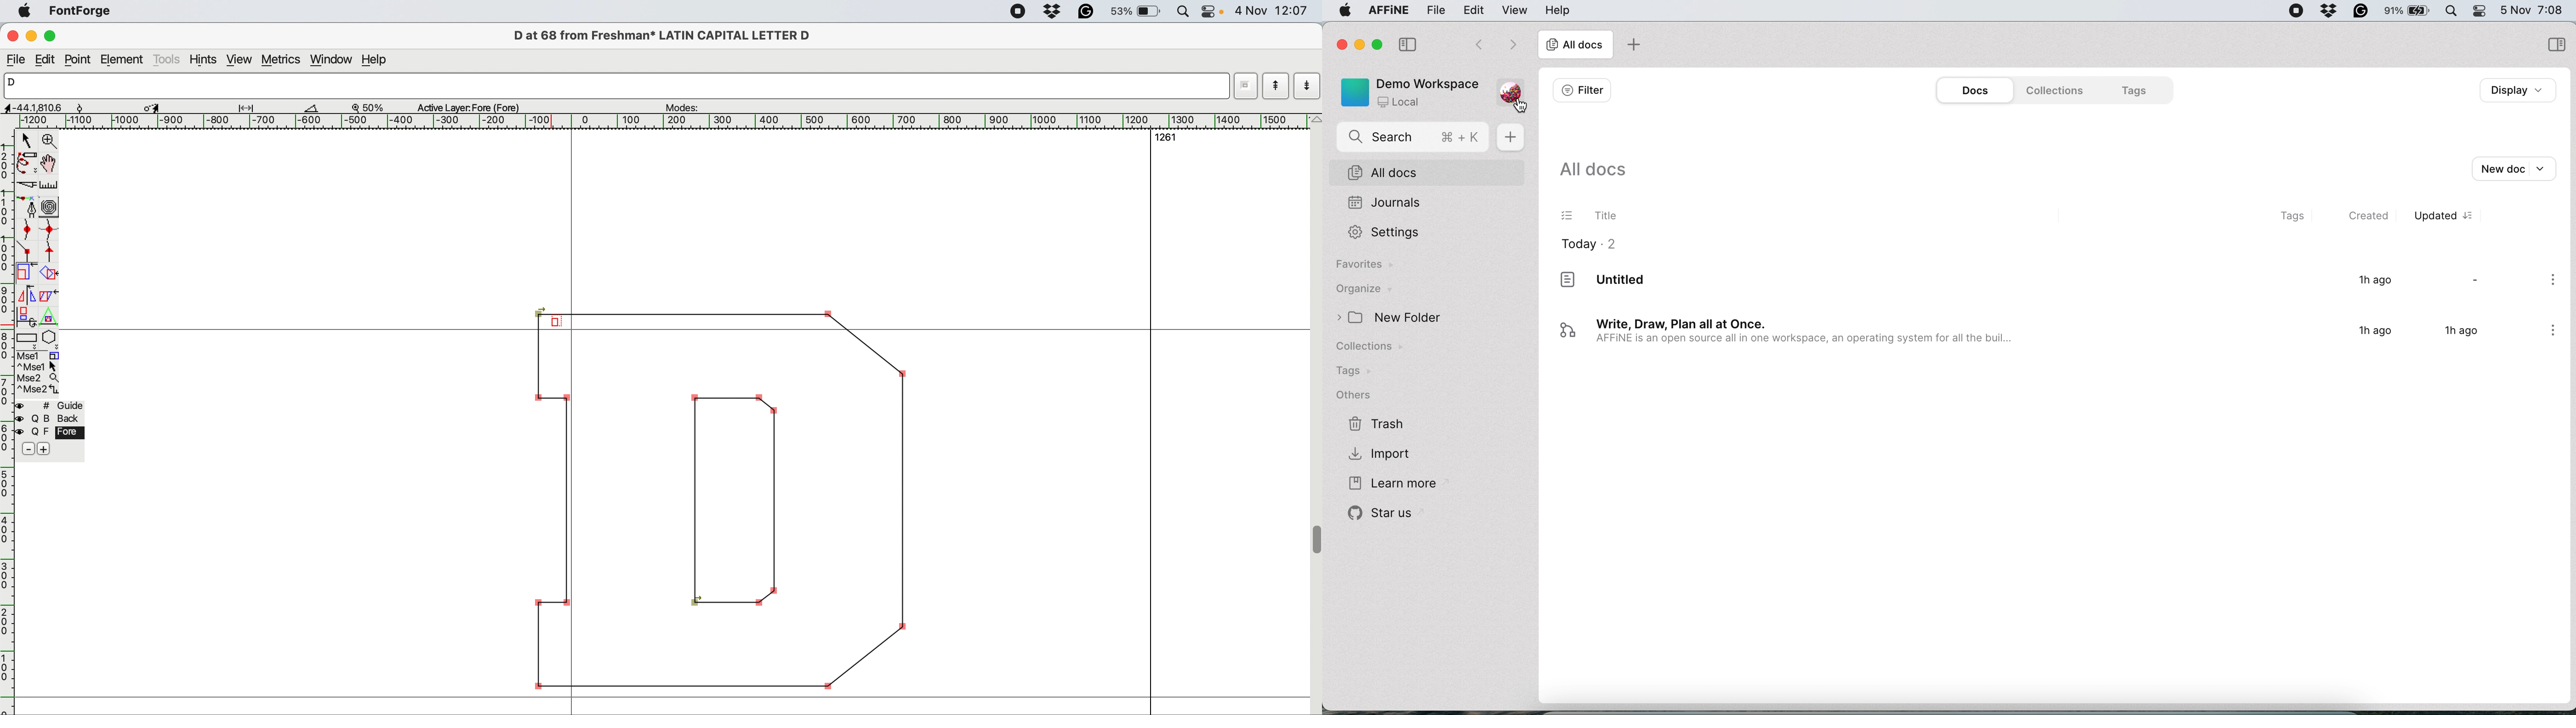  Describe the element at coordinates (1364, 266) in the screenshot. I see `favorites` at that location.